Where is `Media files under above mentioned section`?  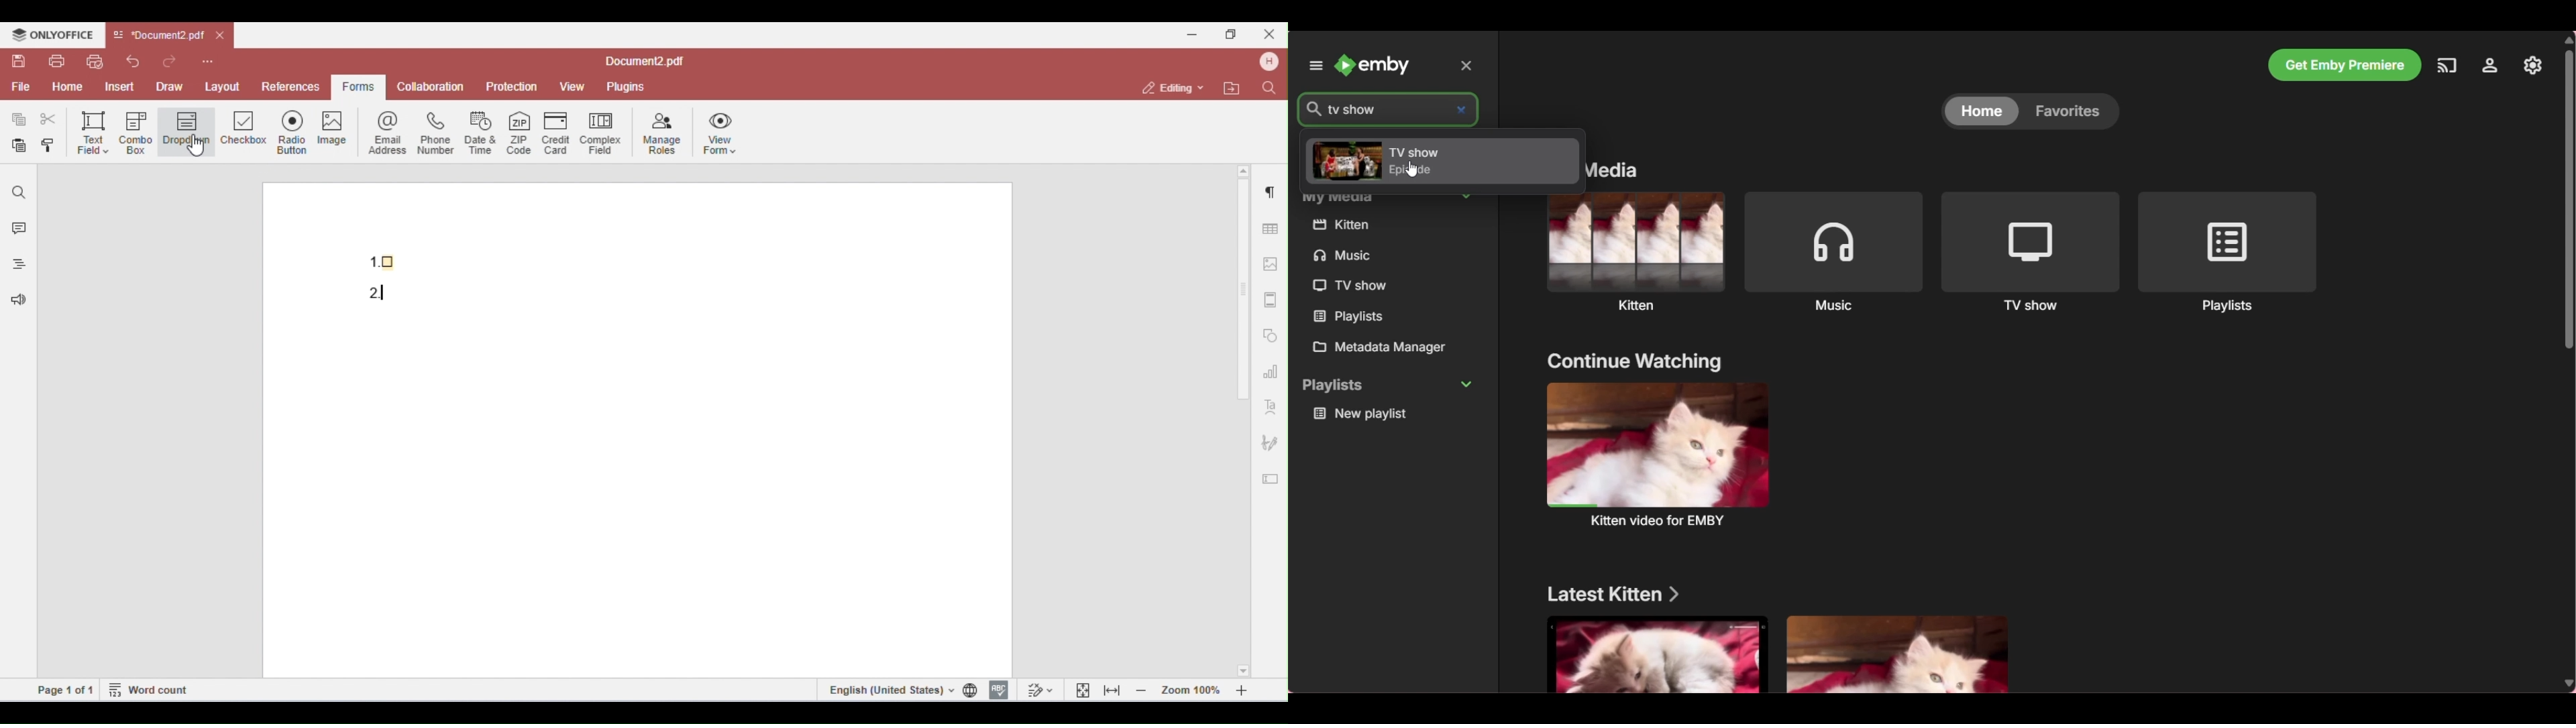 Media files under above mentioned section is located at coordinates (1653, 656).